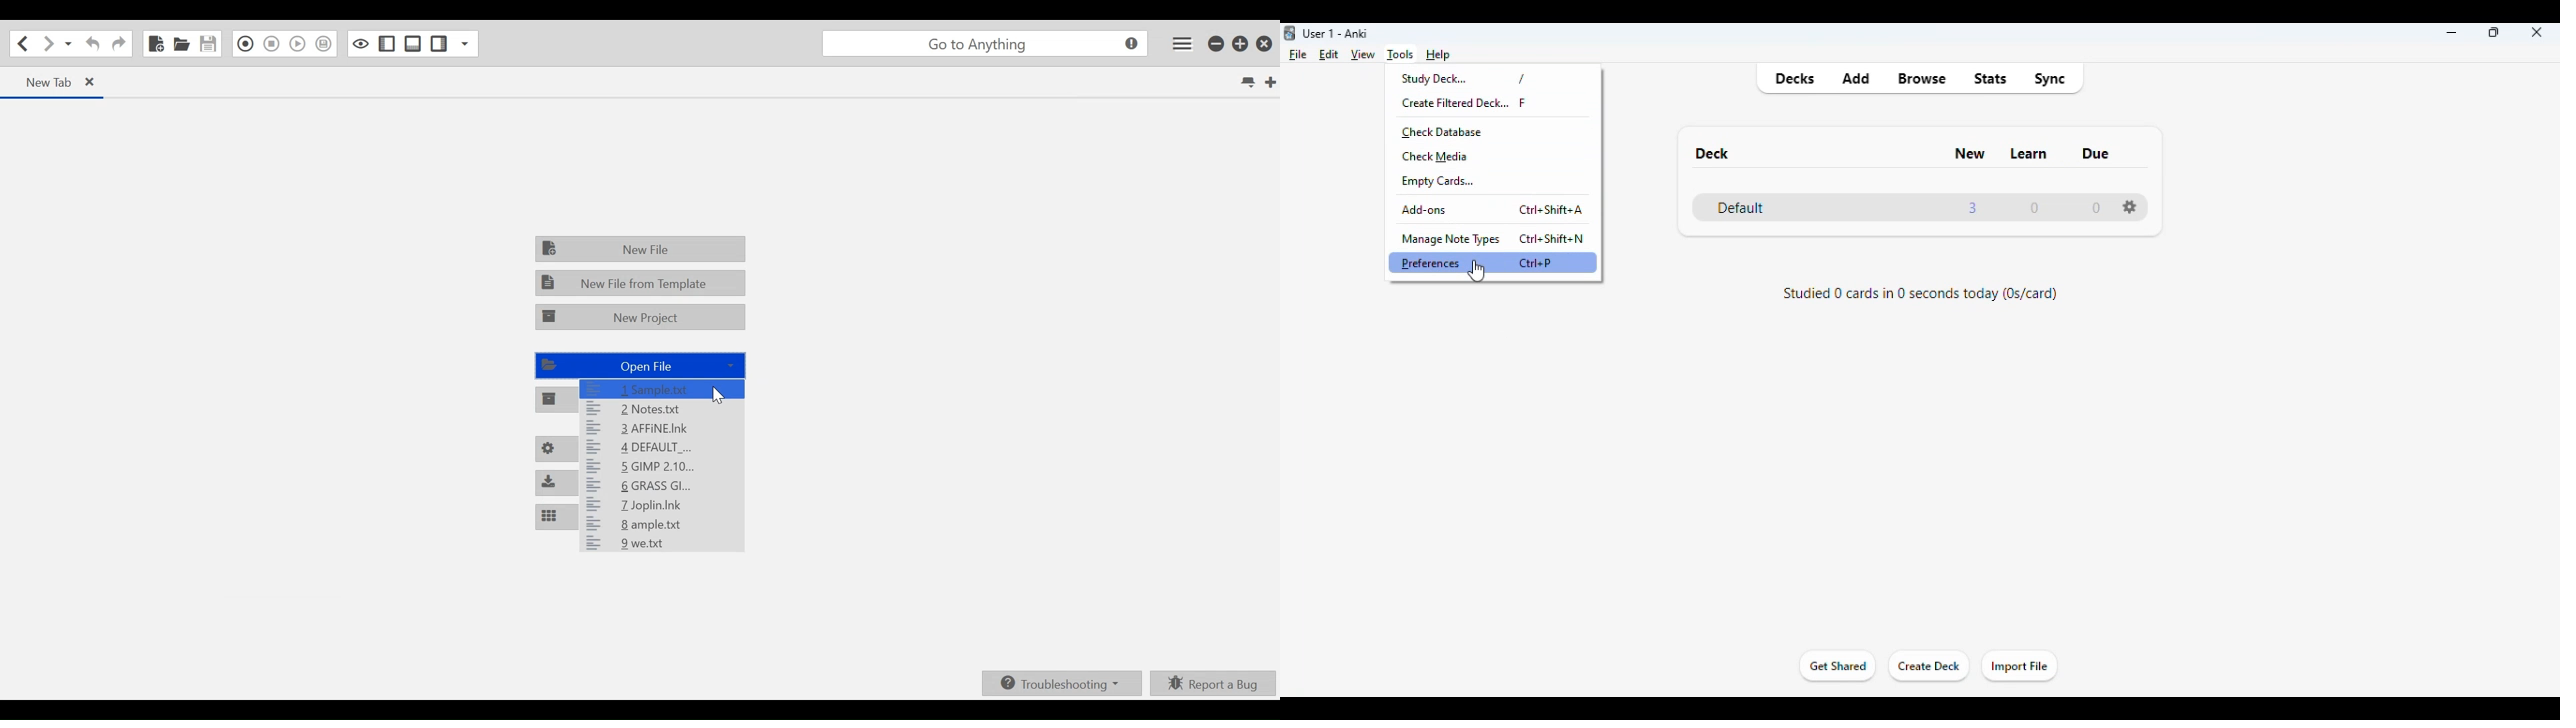 The width and height of the screenshot is (2576, 728). Describe the element at coordinates (1991, 78) in the screenshot. I see `stats` at that location.